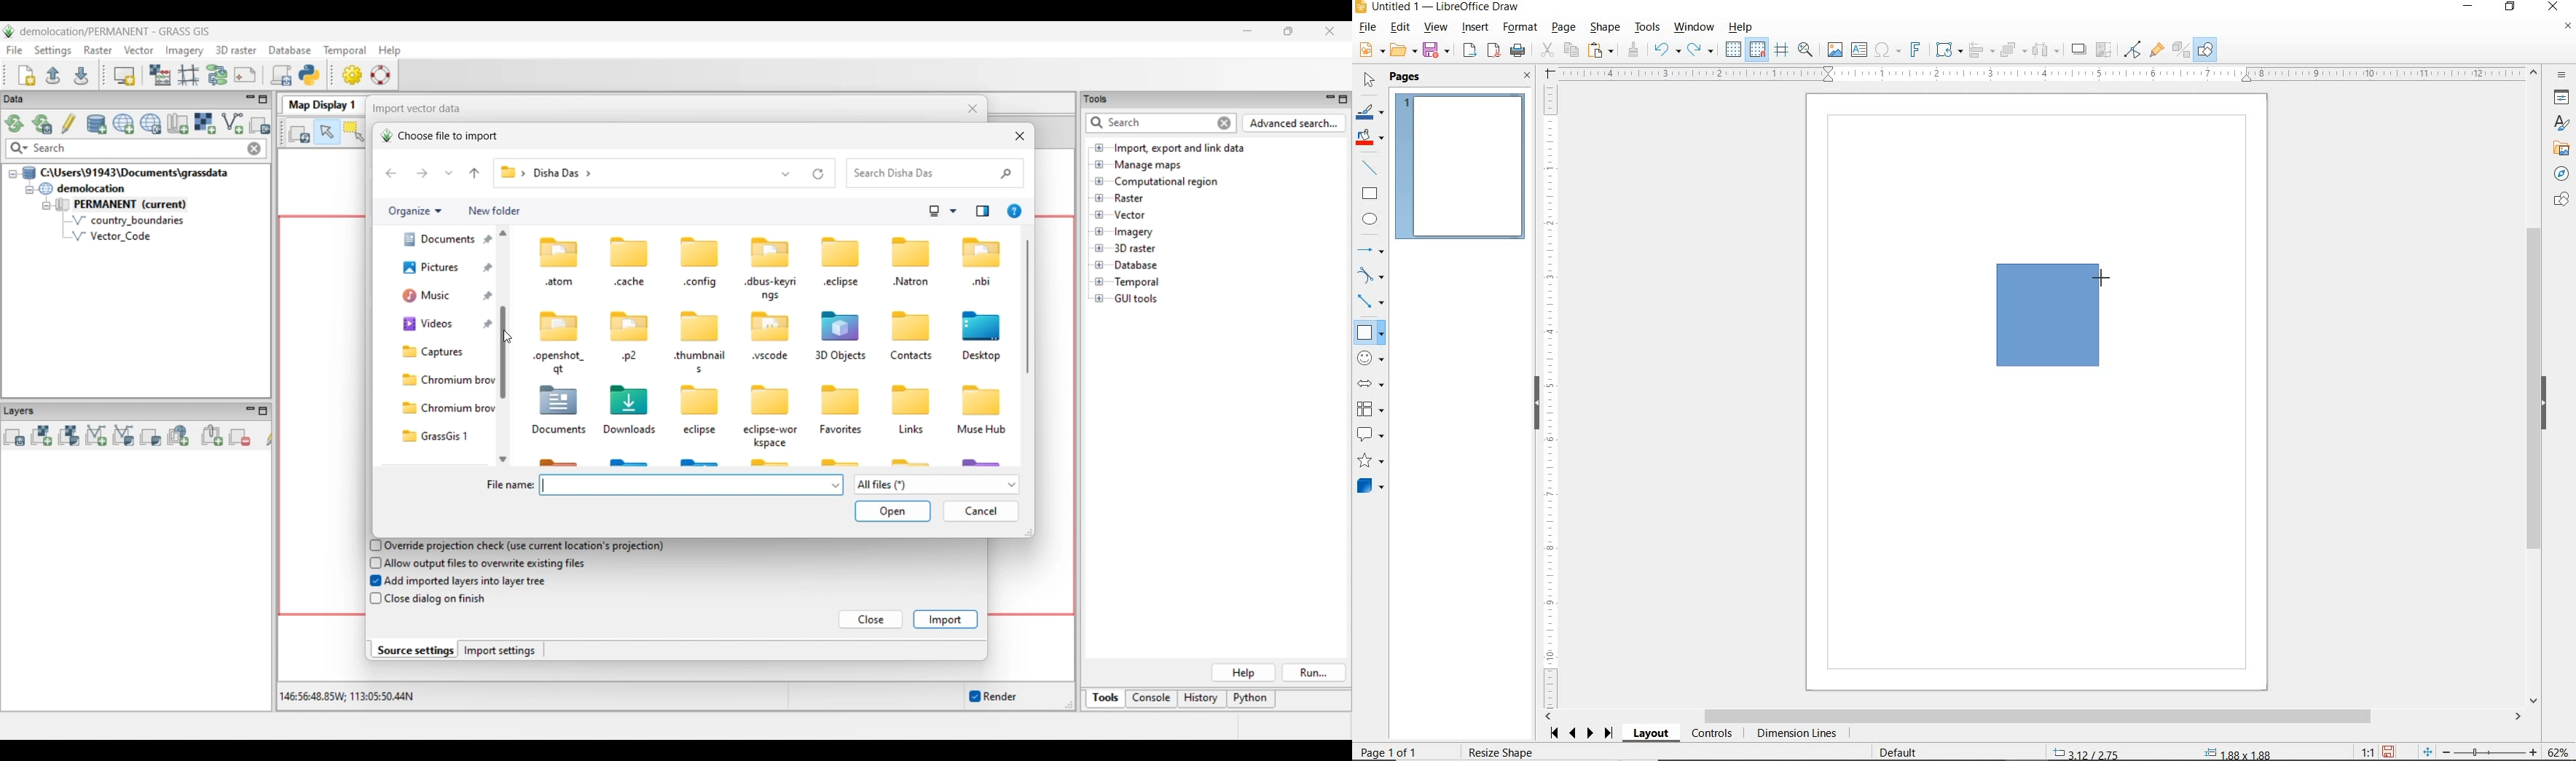 The image size is (2576, 784). What do you see at coordinates (1407, 78) in the screenshot?
I see `PAGES` at bounding box center [1407, 78].